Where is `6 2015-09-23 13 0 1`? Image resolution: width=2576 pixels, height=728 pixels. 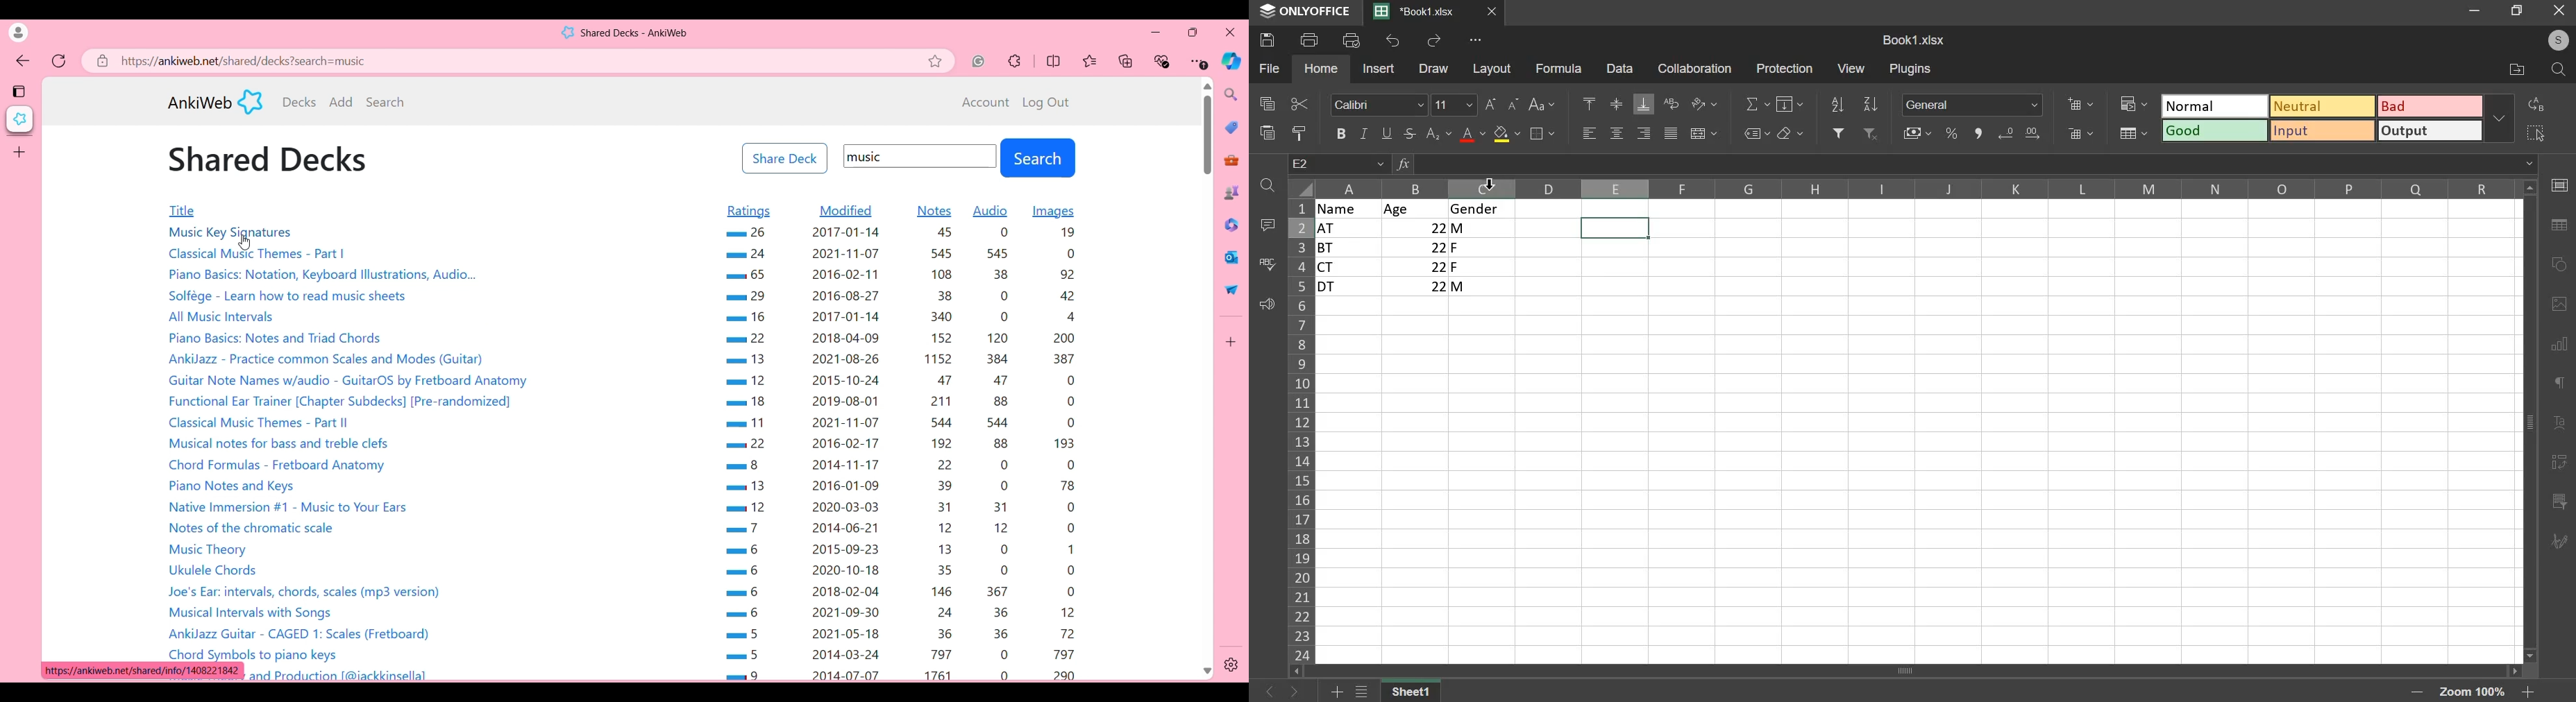
6 2015-09-23 13 0 1 is located at coordinates (903, 549).